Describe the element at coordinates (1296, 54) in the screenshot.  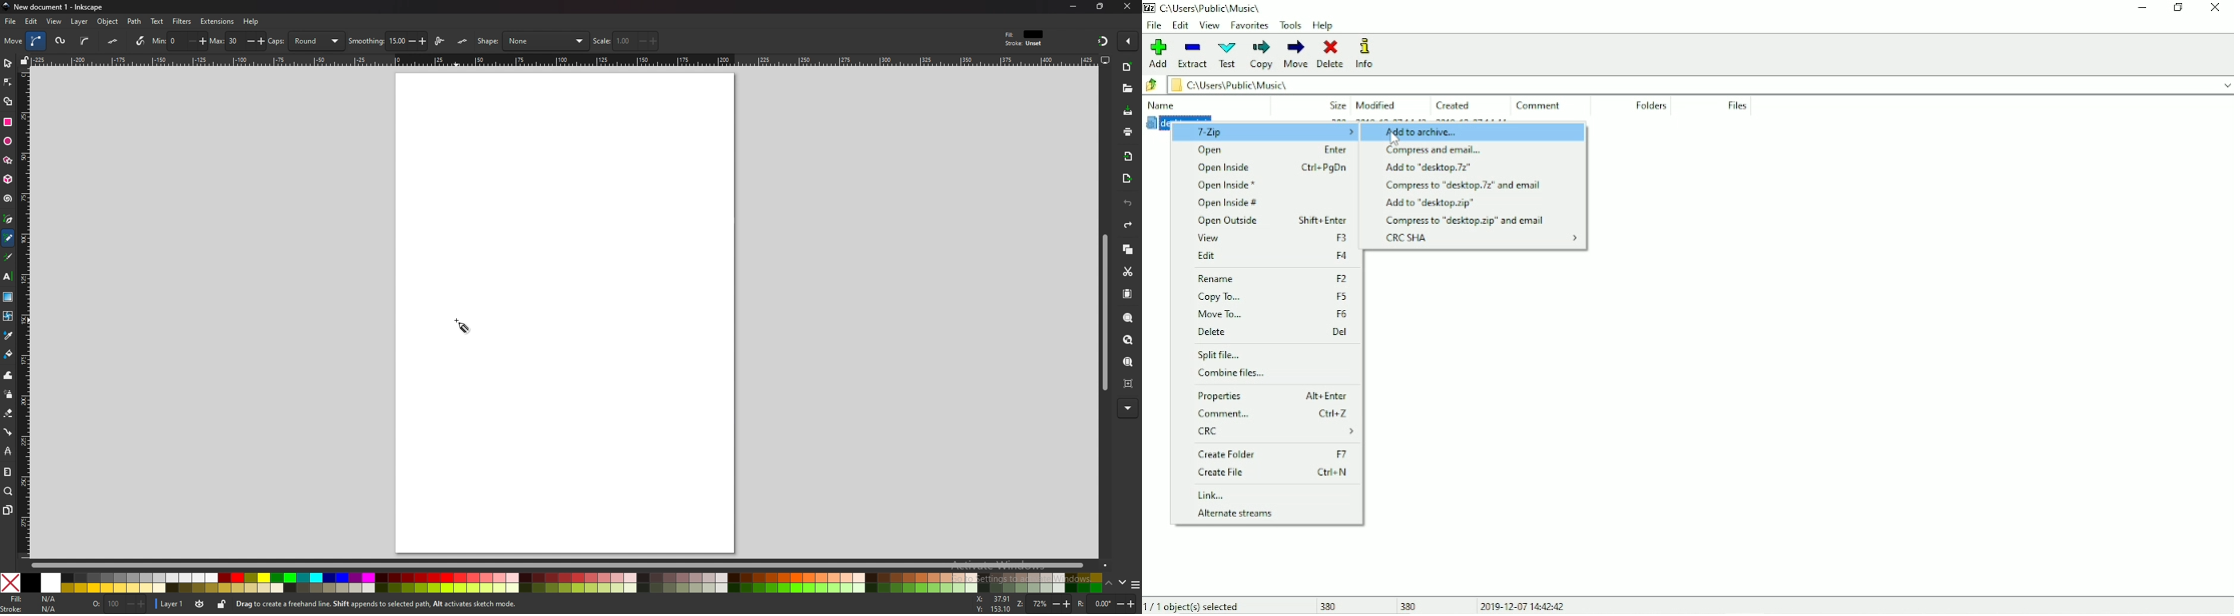
I see `Move` at that location.